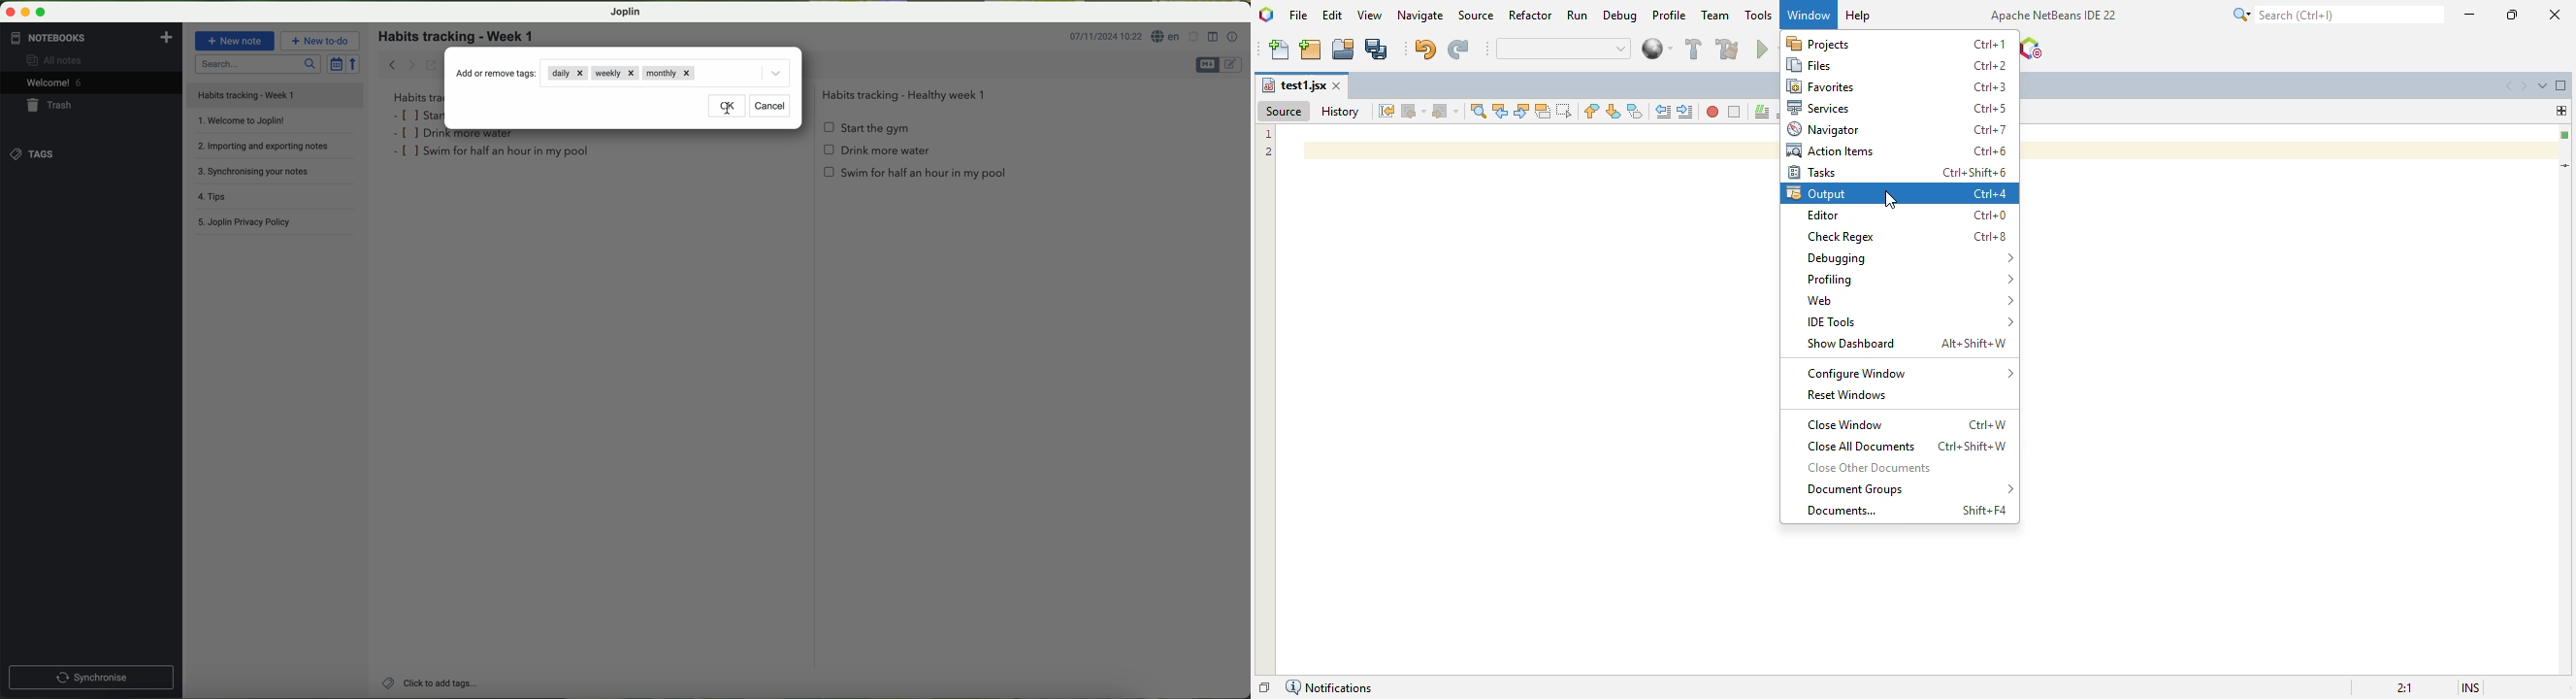 The image size is (2576, 700). I want to click on toggle bookmark, so click(1635, 111).